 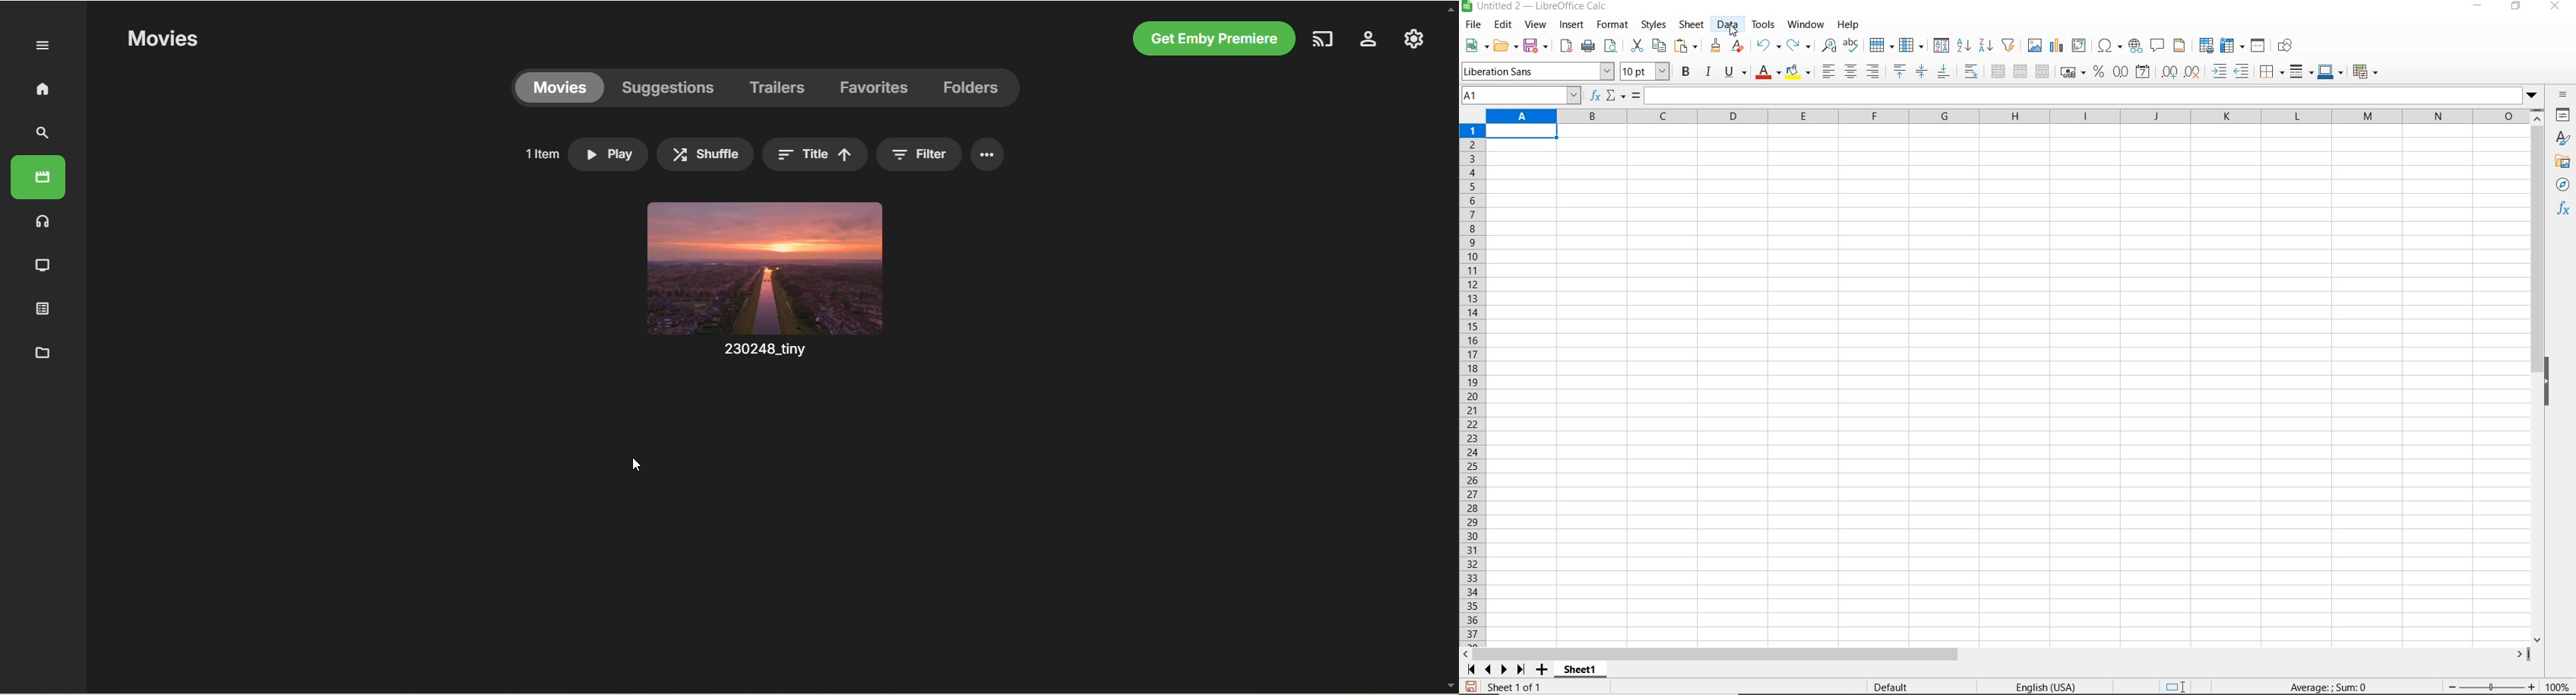 I want to click on format as percent, so click(x=2099, y=72).